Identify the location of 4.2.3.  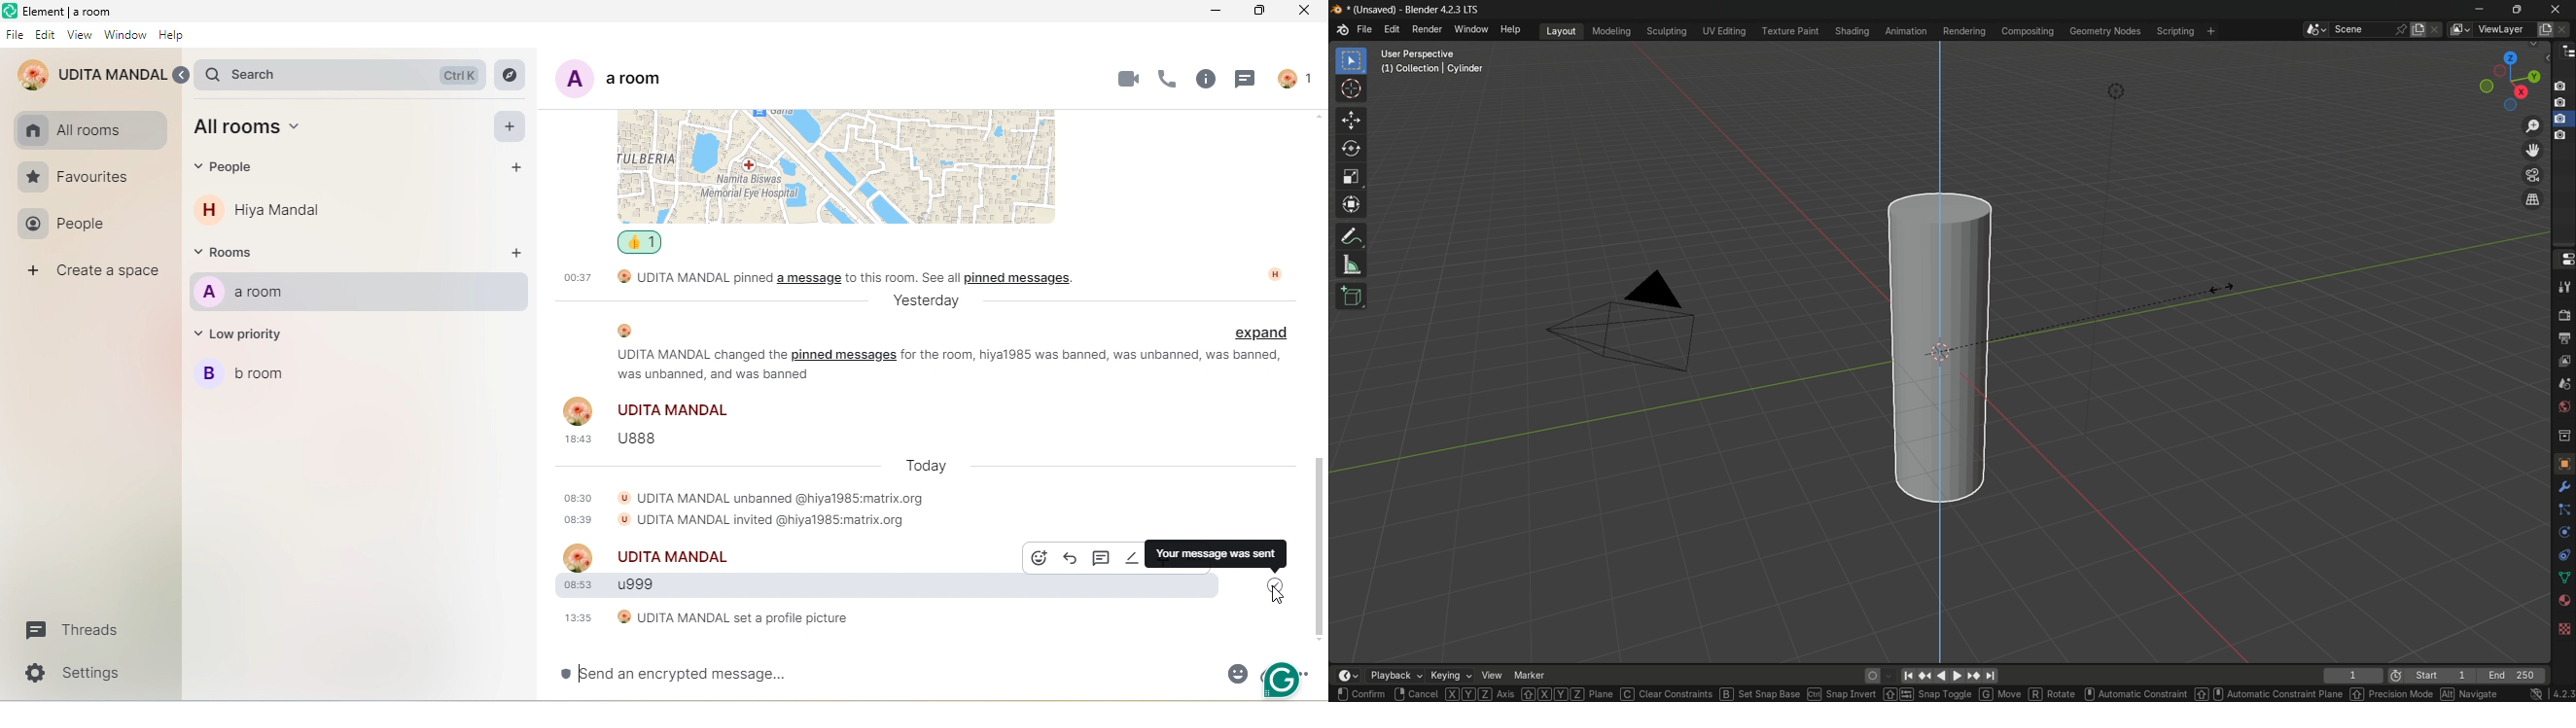
(2564, 694).